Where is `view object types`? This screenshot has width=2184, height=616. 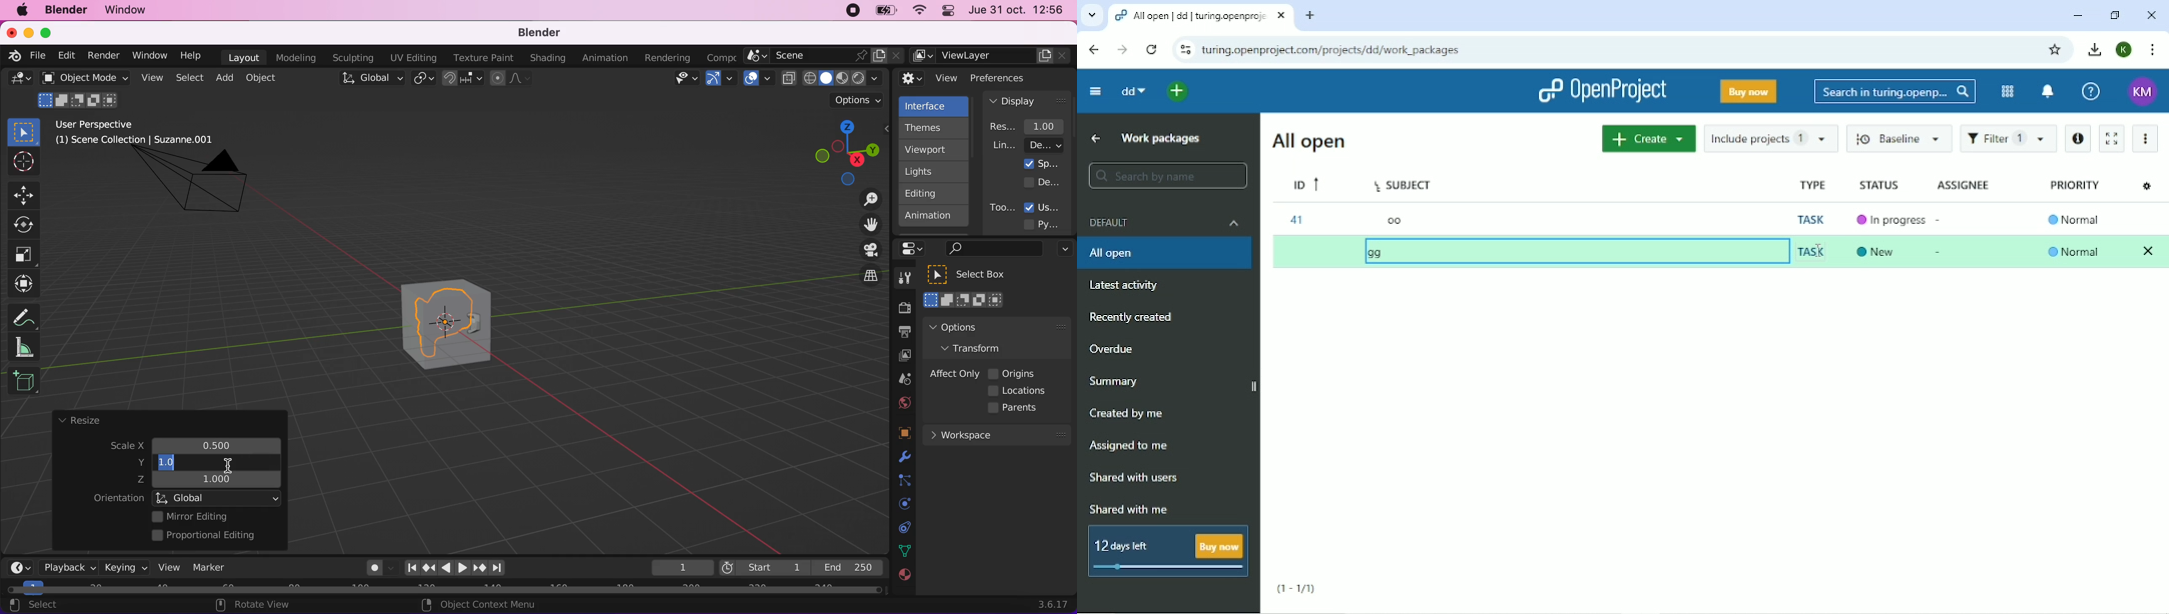
view object types is located at coordinates (685, 80).